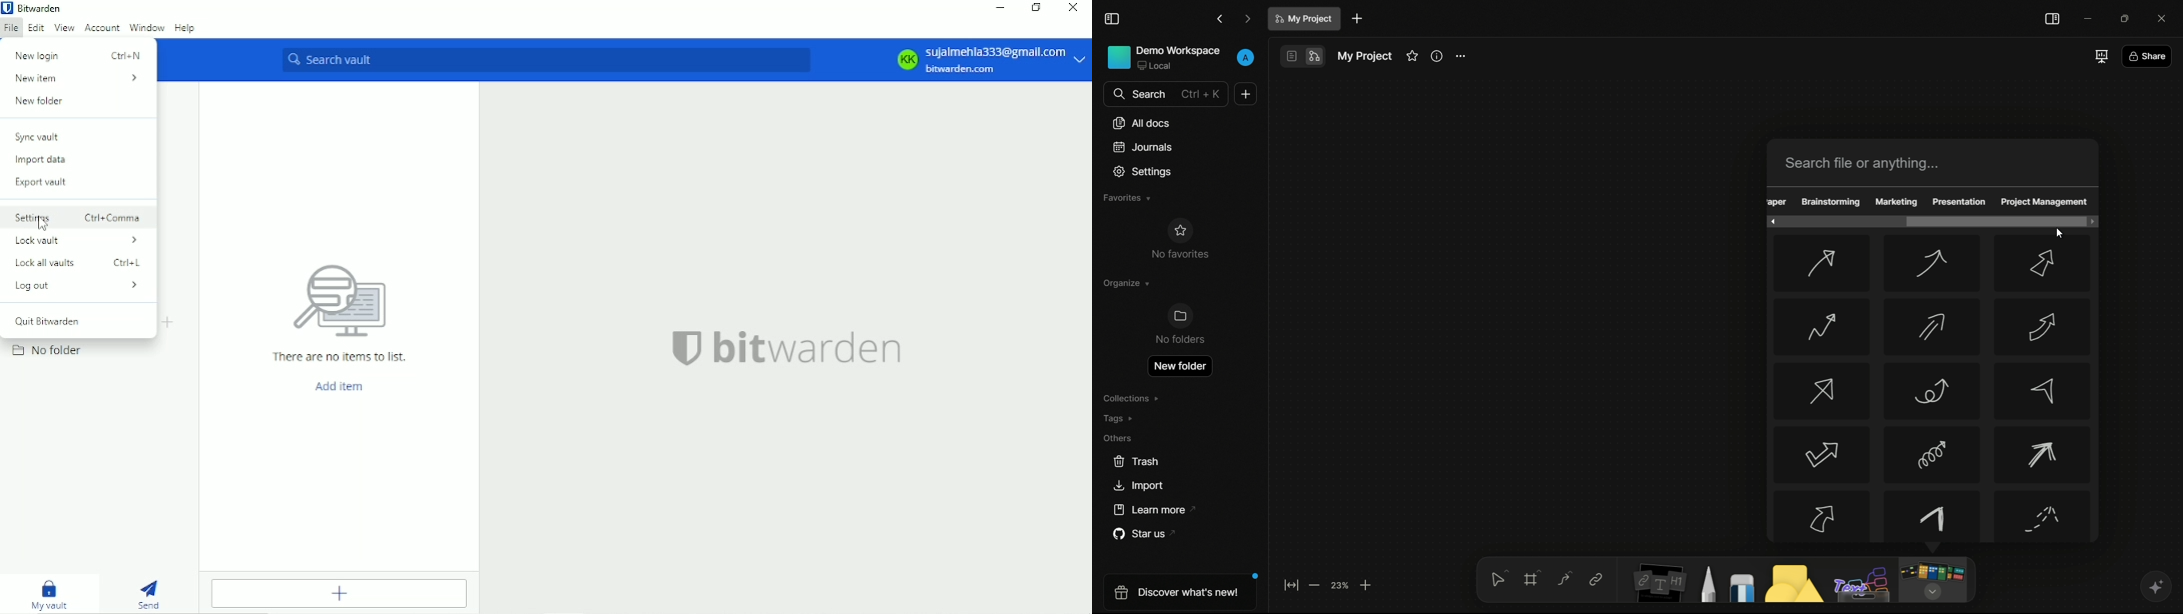 Image resolution: width=2184 pixels, height=616 pixels. What do you see at coordinates (1143, 123) in the screenshot?
I see `all documents` at bounding box center [1143, 123].